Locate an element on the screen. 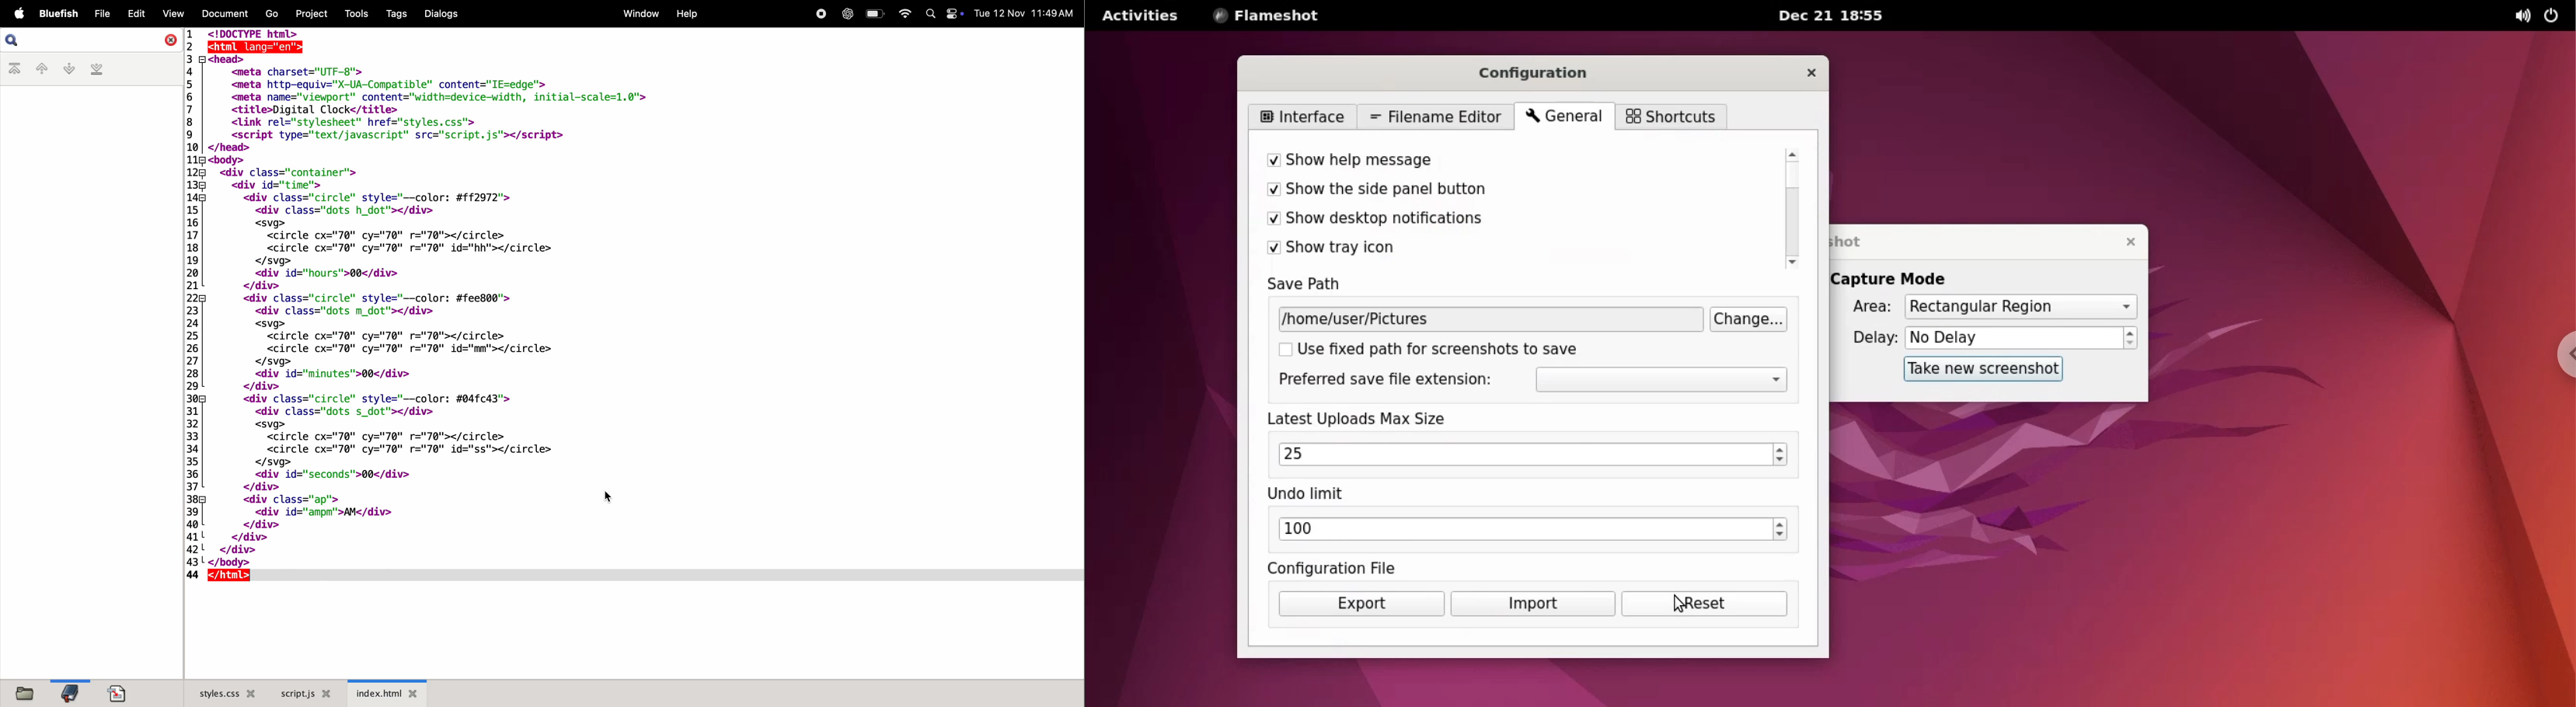  configuration is located at coordinates (1542, 74).